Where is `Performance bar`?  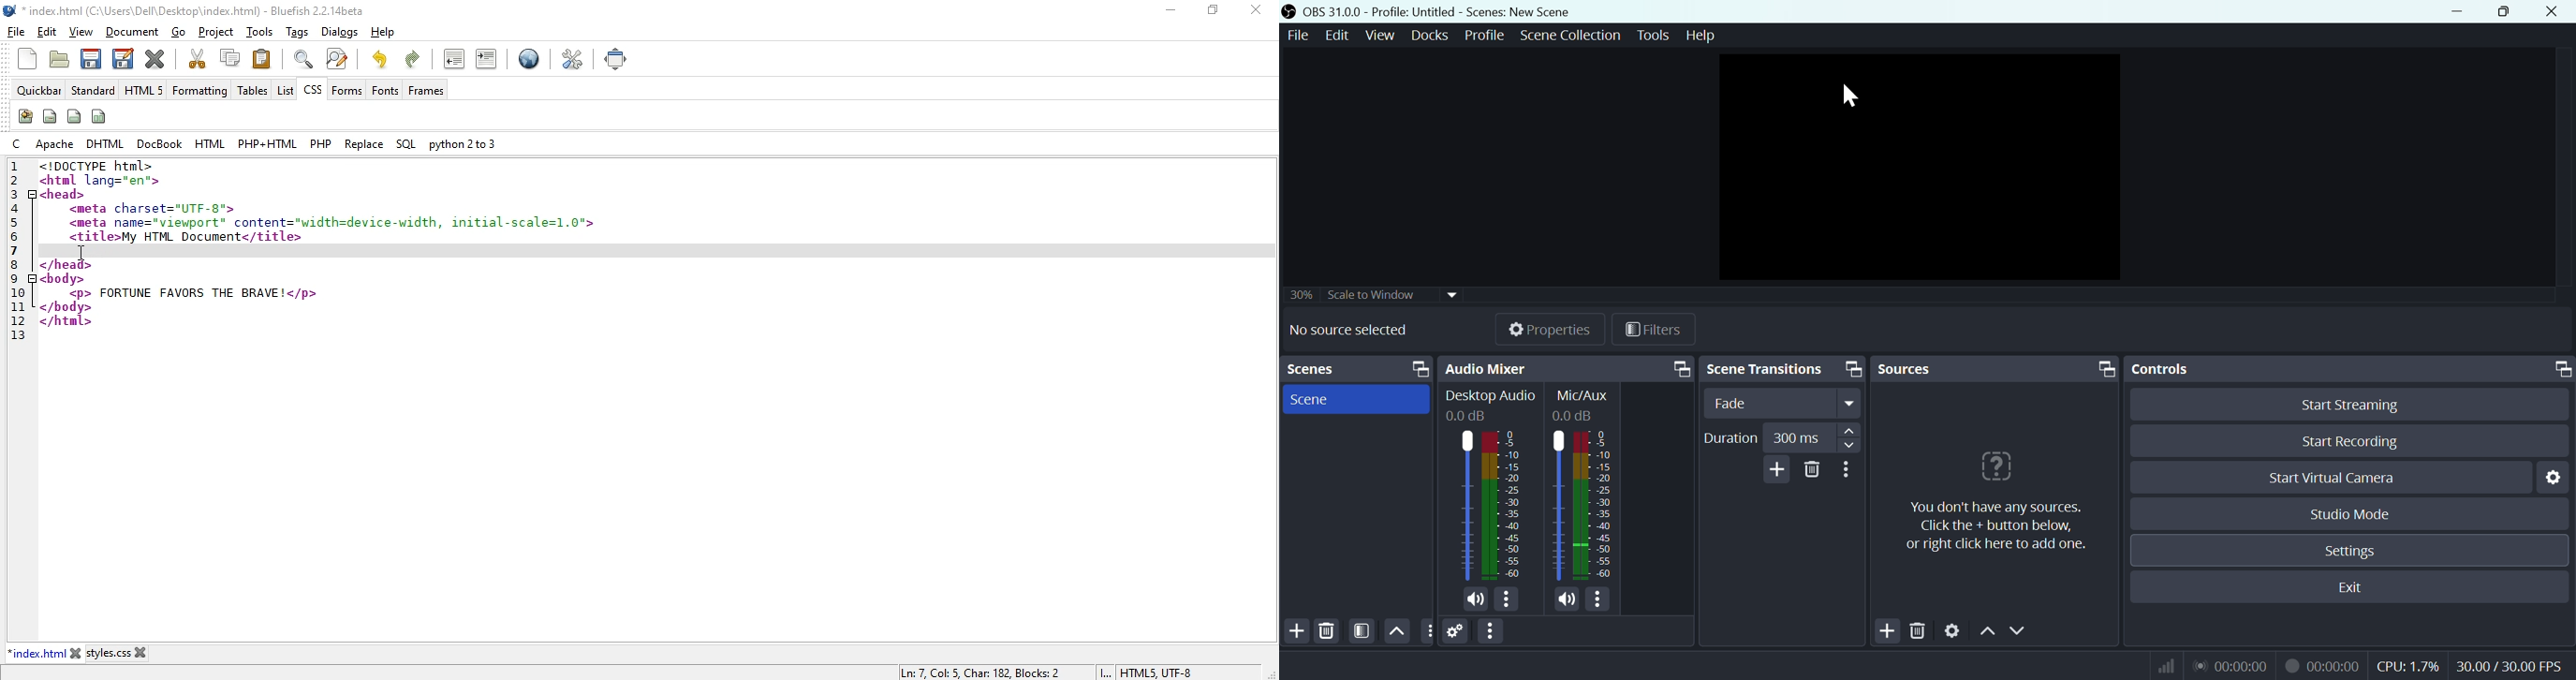 Performance bar is located at coordinates (2470, 665).